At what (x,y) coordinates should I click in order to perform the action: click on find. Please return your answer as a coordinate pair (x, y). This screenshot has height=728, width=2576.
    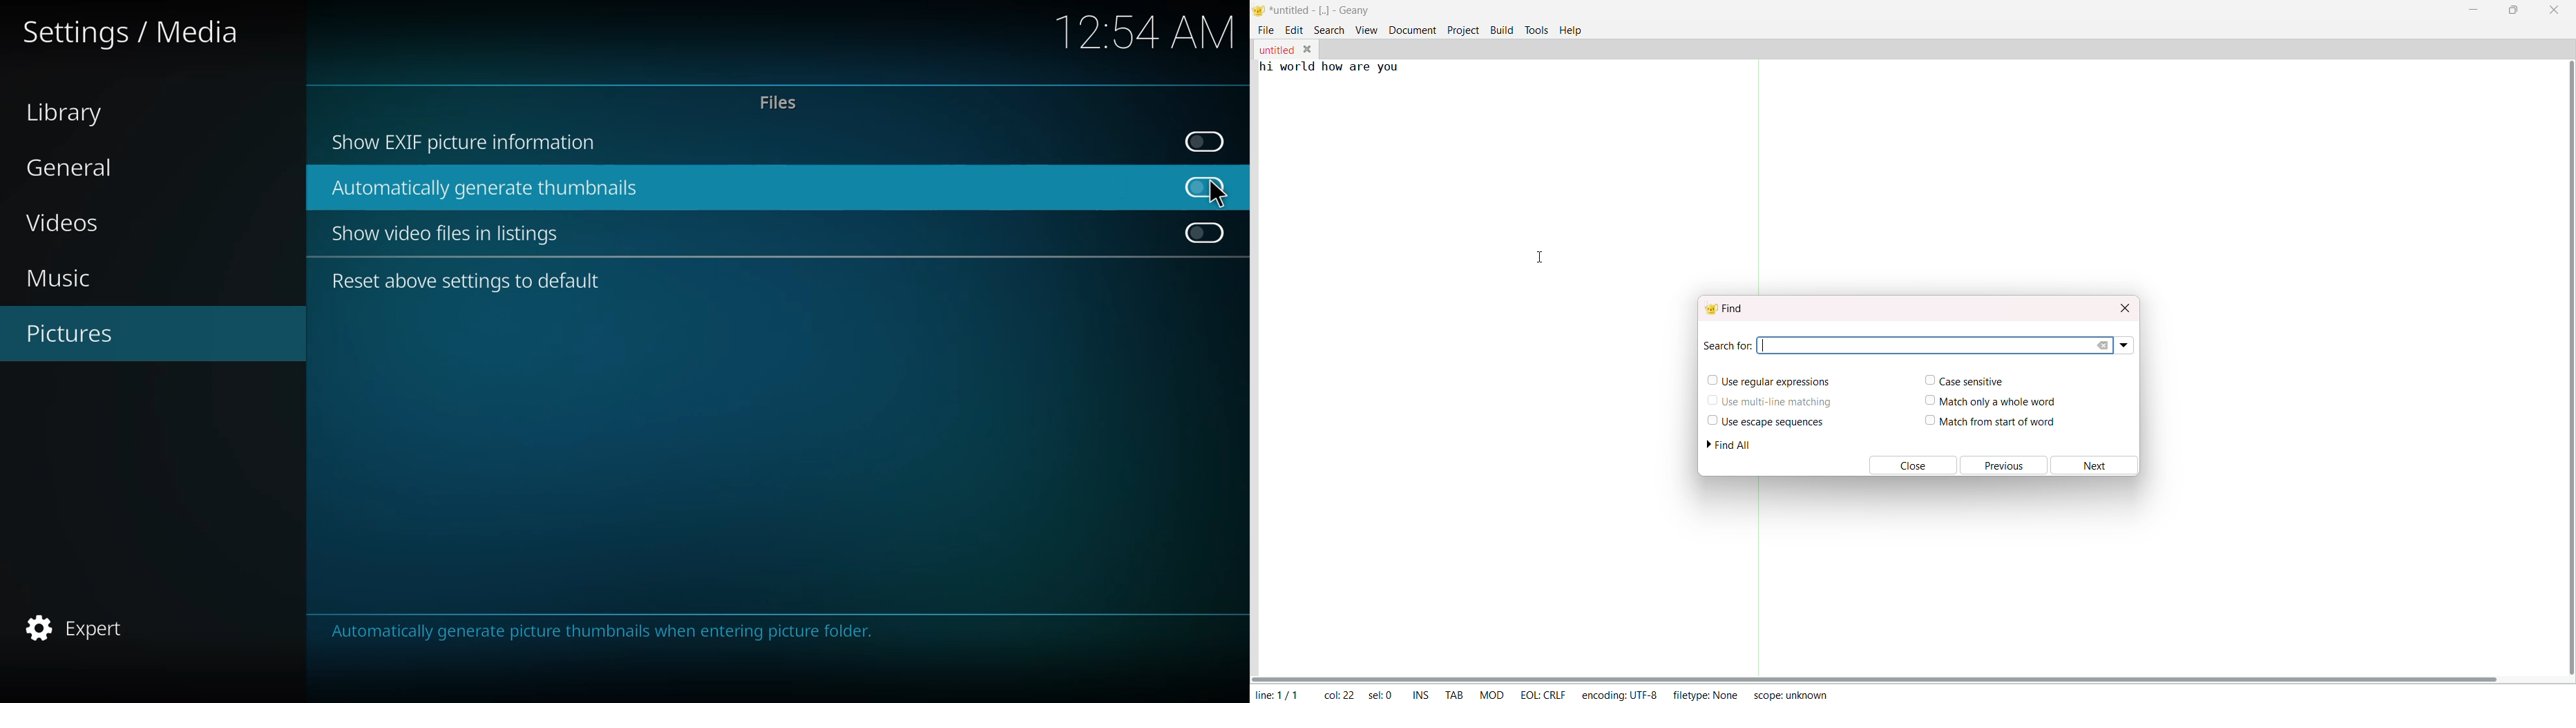
    Looking at the image, I should click on (1722, 308).